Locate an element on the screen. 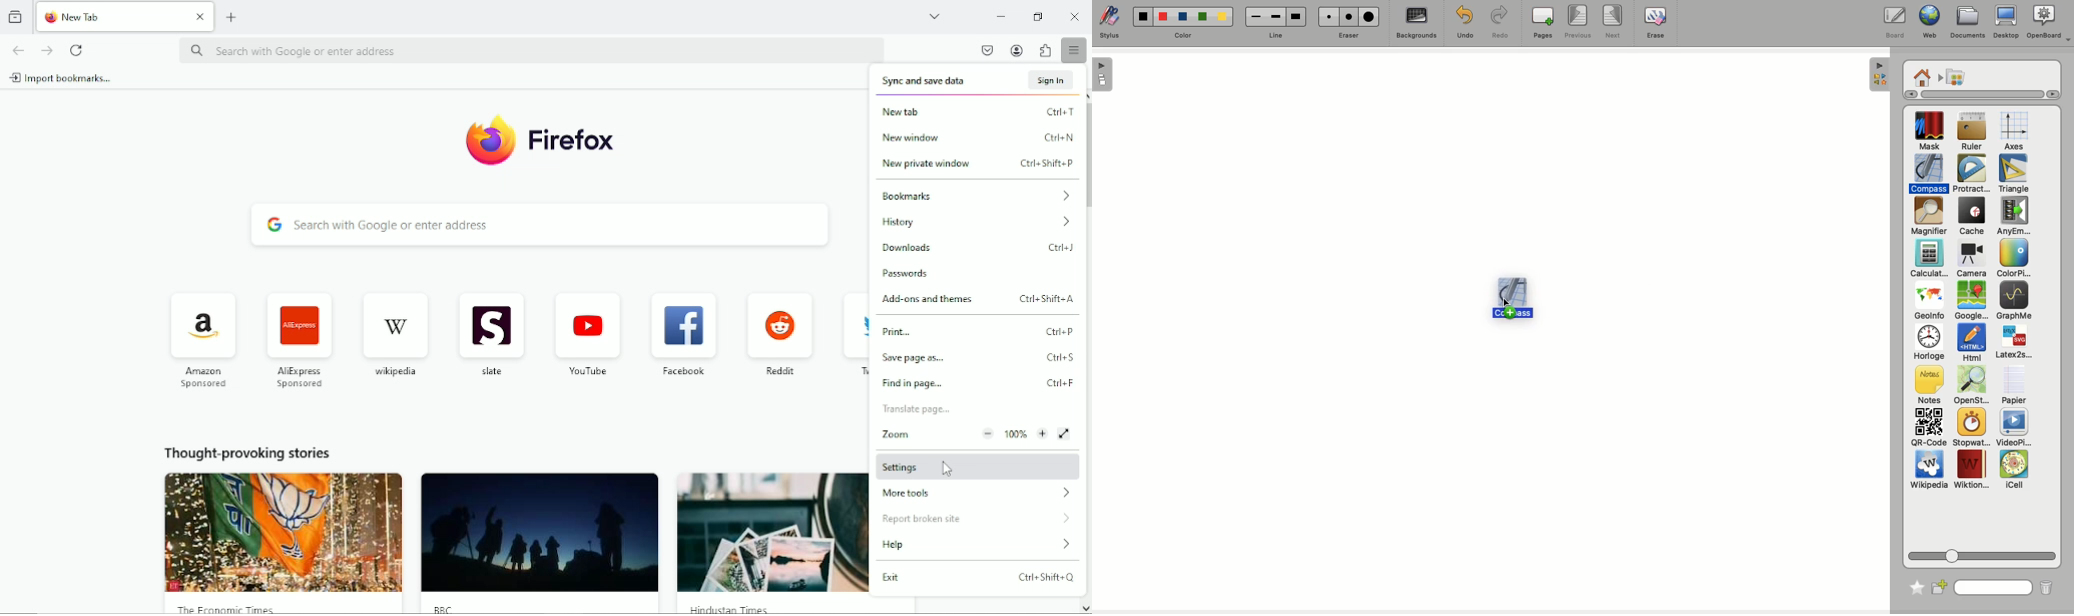 This screenshot has width=2100, height=616. Protractor is located at coordinates (1973, 174).